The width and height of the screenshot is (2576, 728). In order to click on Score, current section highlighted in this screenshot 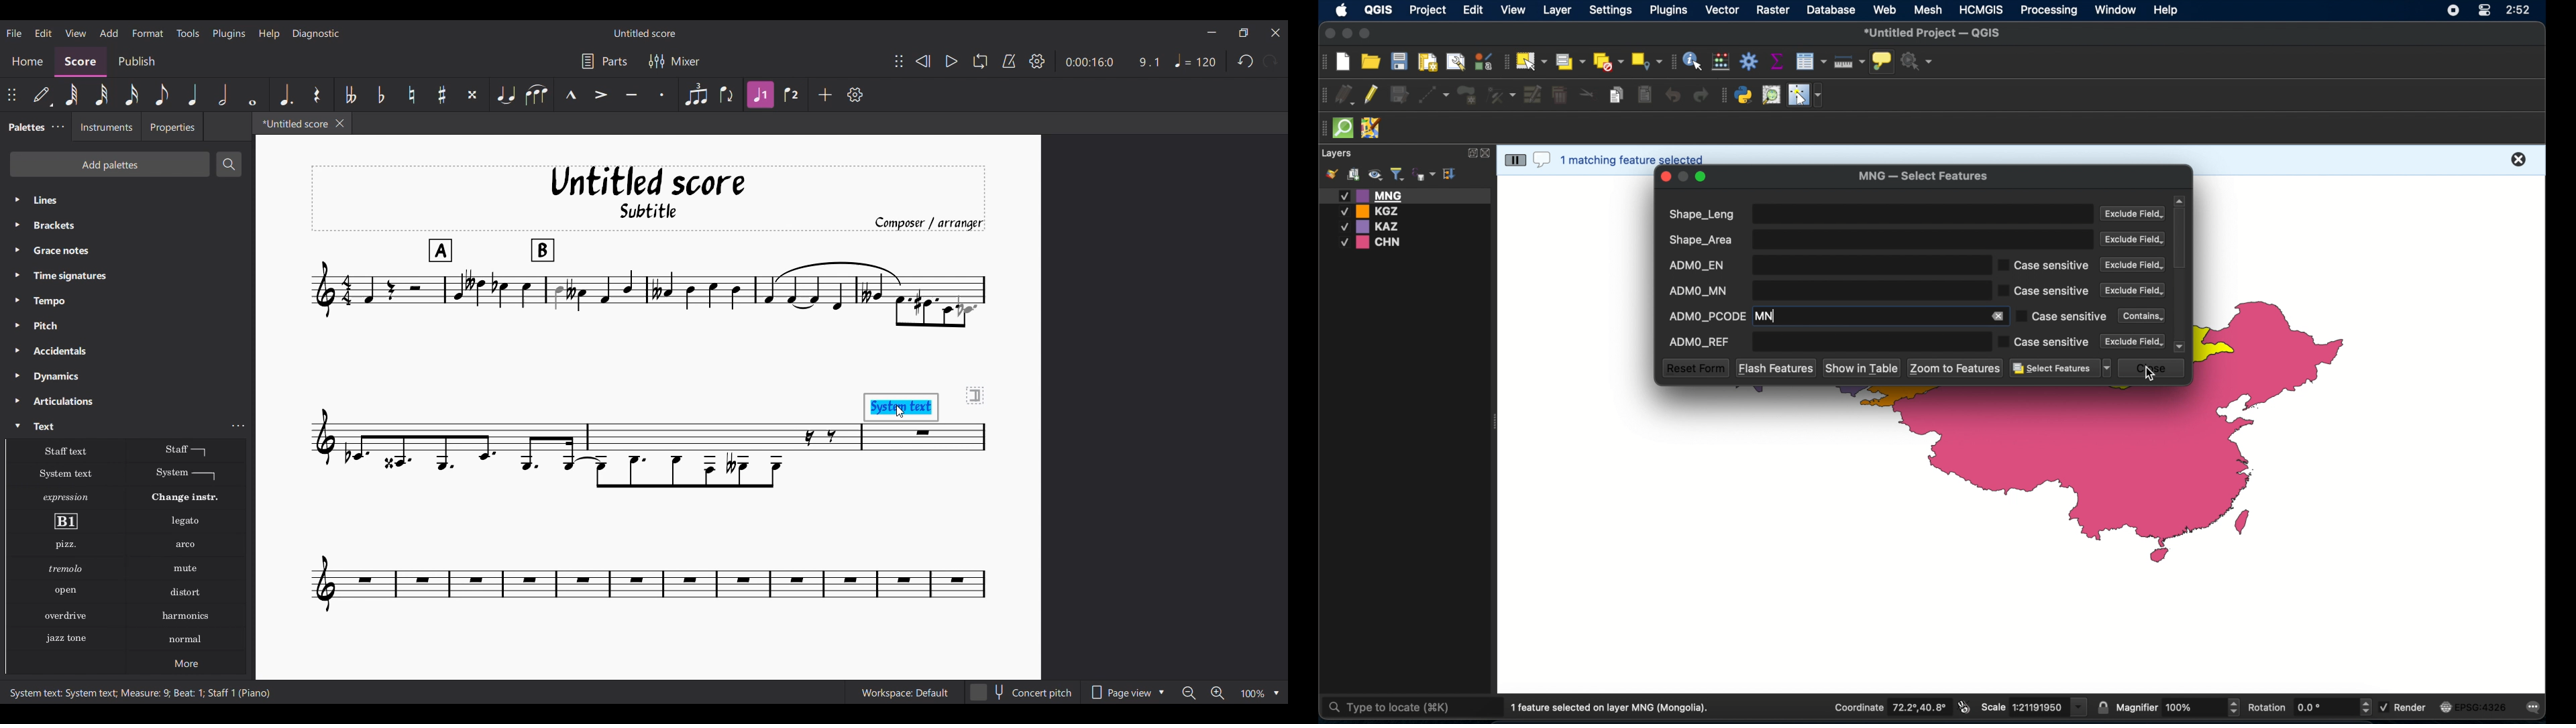, I will do `click(80, 62)`.